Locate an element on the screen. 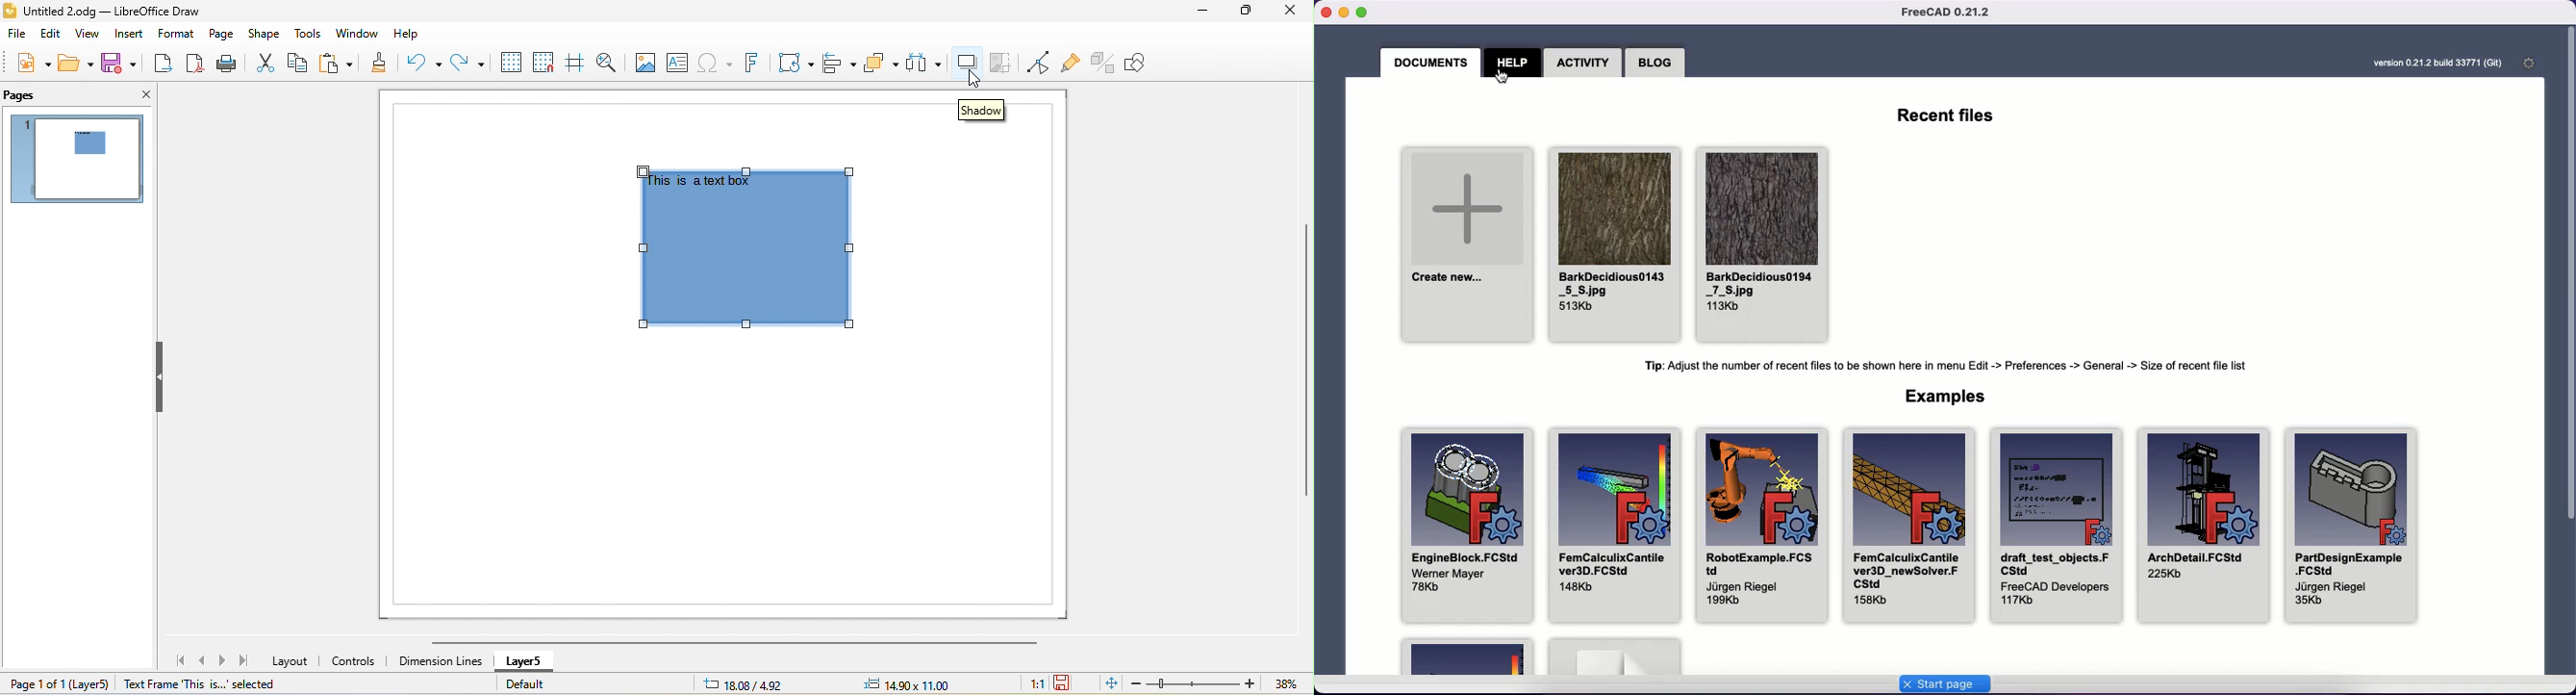 This screenshot has height=700, width=2576. Examples is located at coordinates (1942, 397).